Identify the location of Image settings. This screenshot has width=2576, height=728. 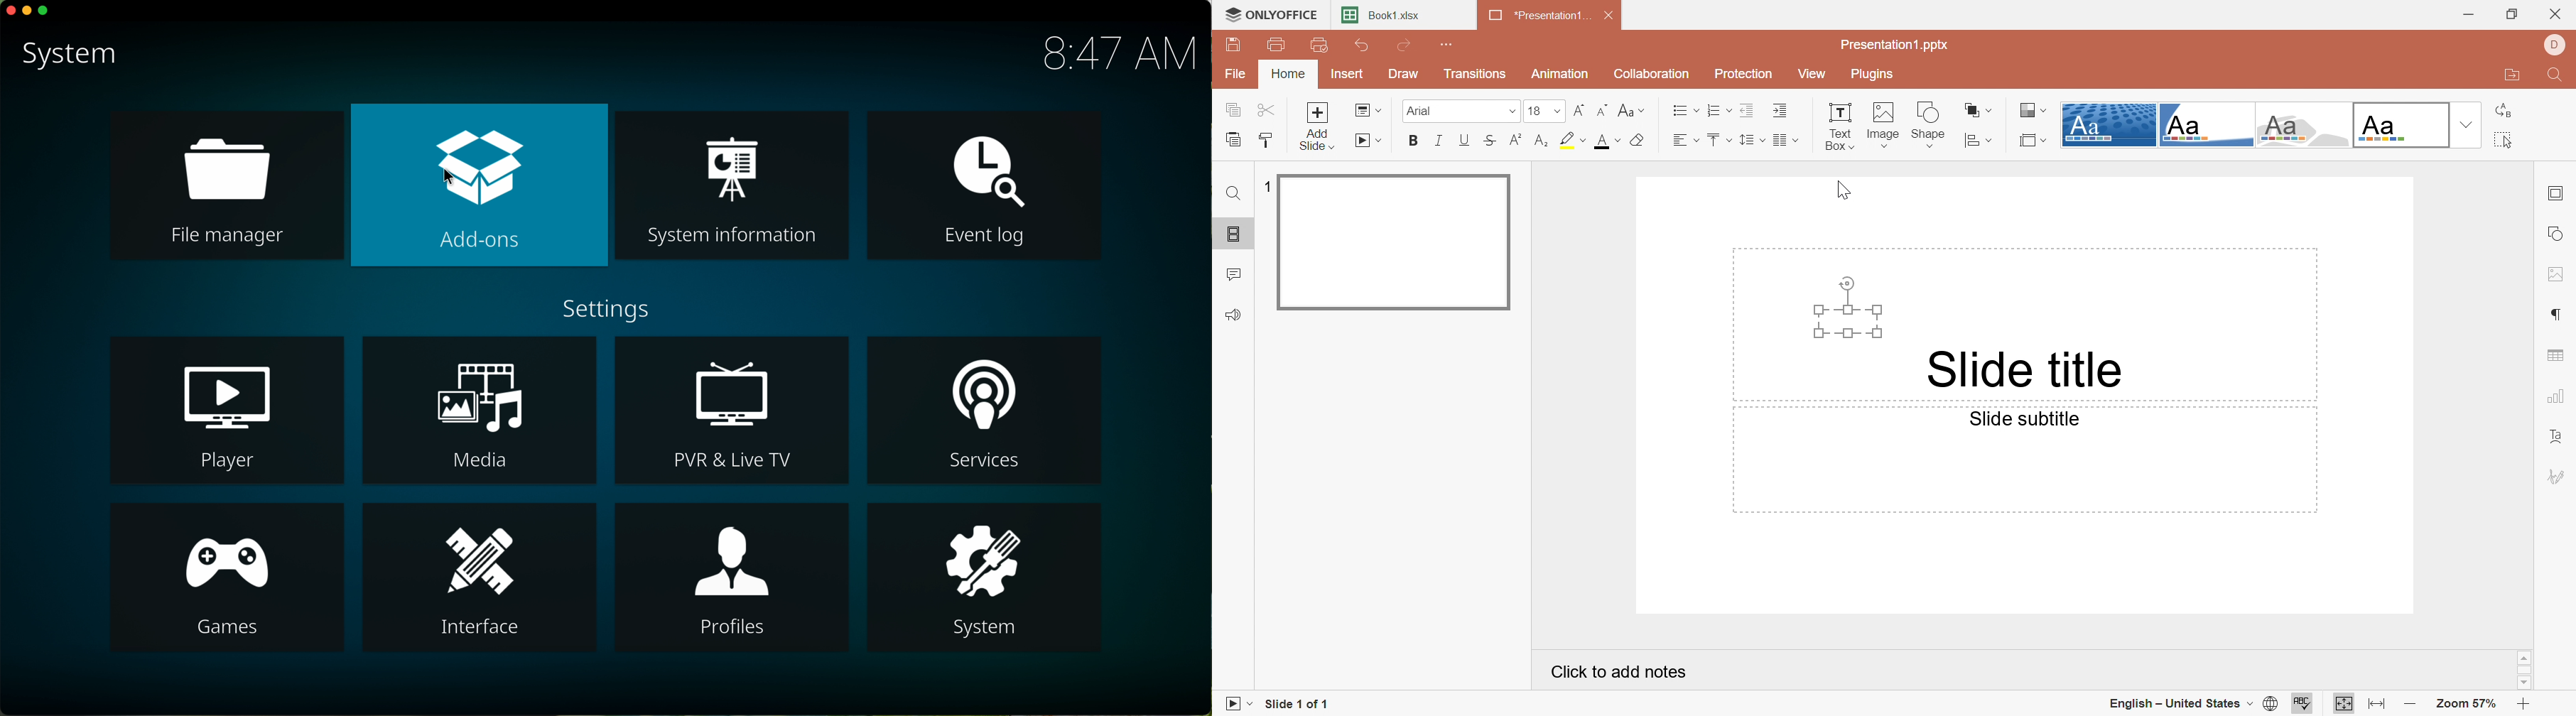
(2558, 274).